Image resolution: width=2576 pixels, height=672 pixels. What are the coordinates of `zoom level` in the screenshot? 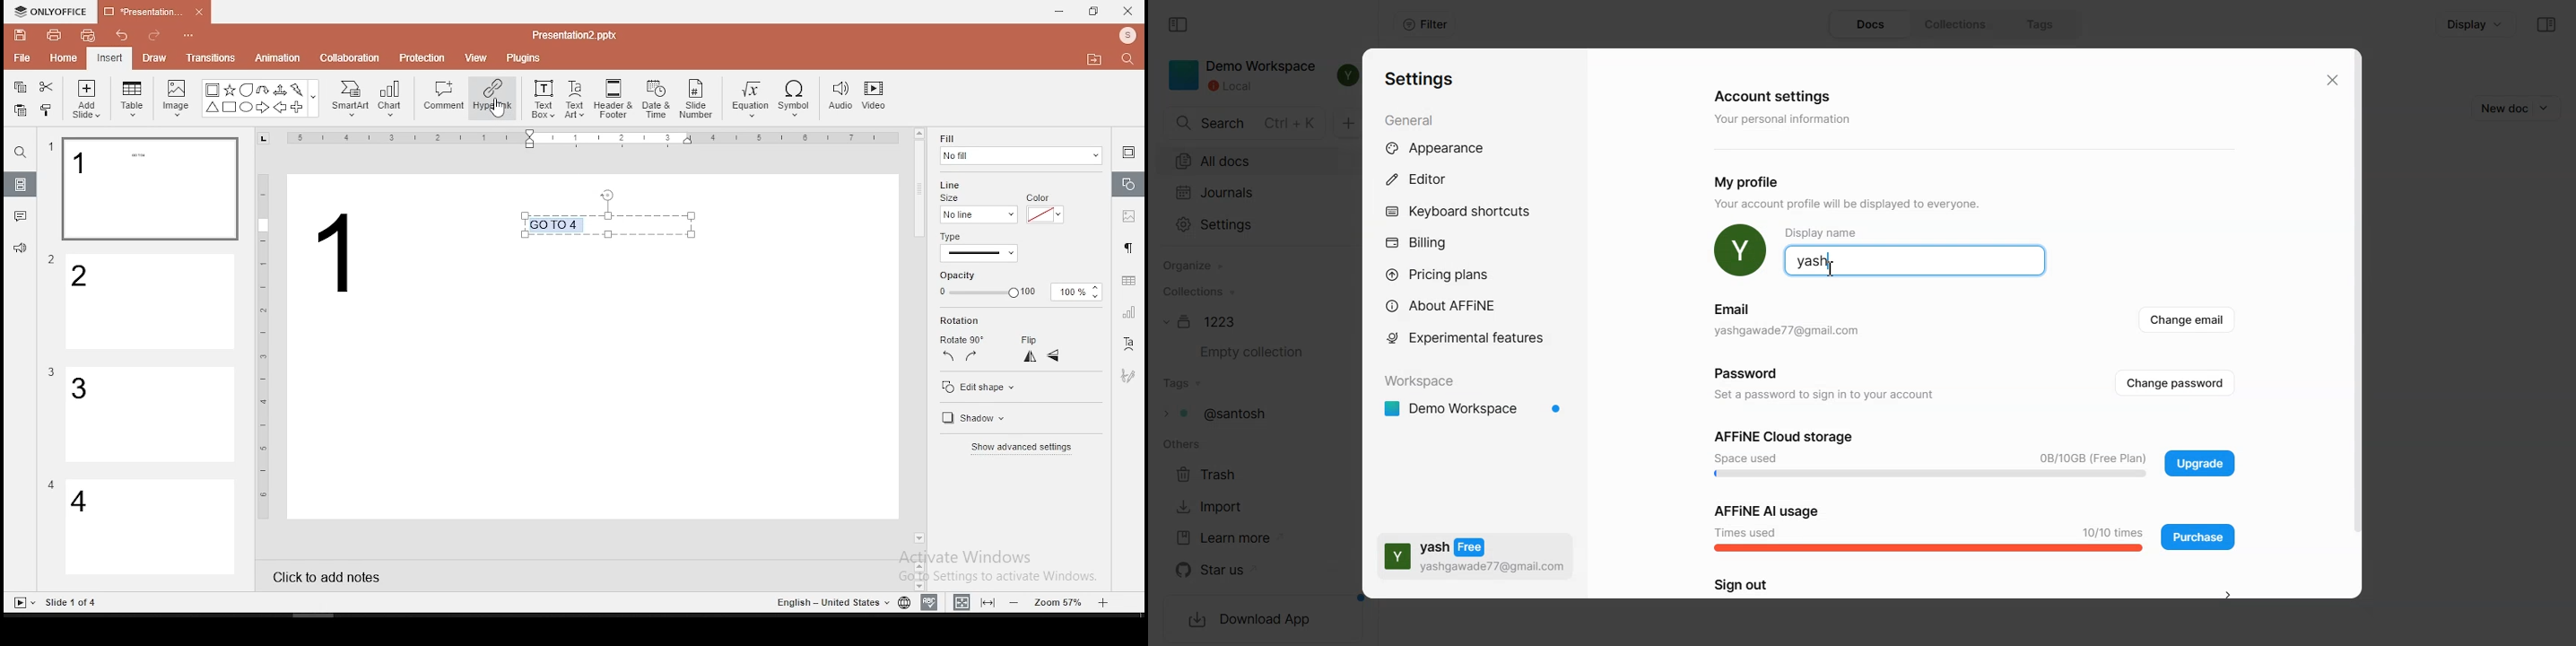 It's located at (1061, 601).